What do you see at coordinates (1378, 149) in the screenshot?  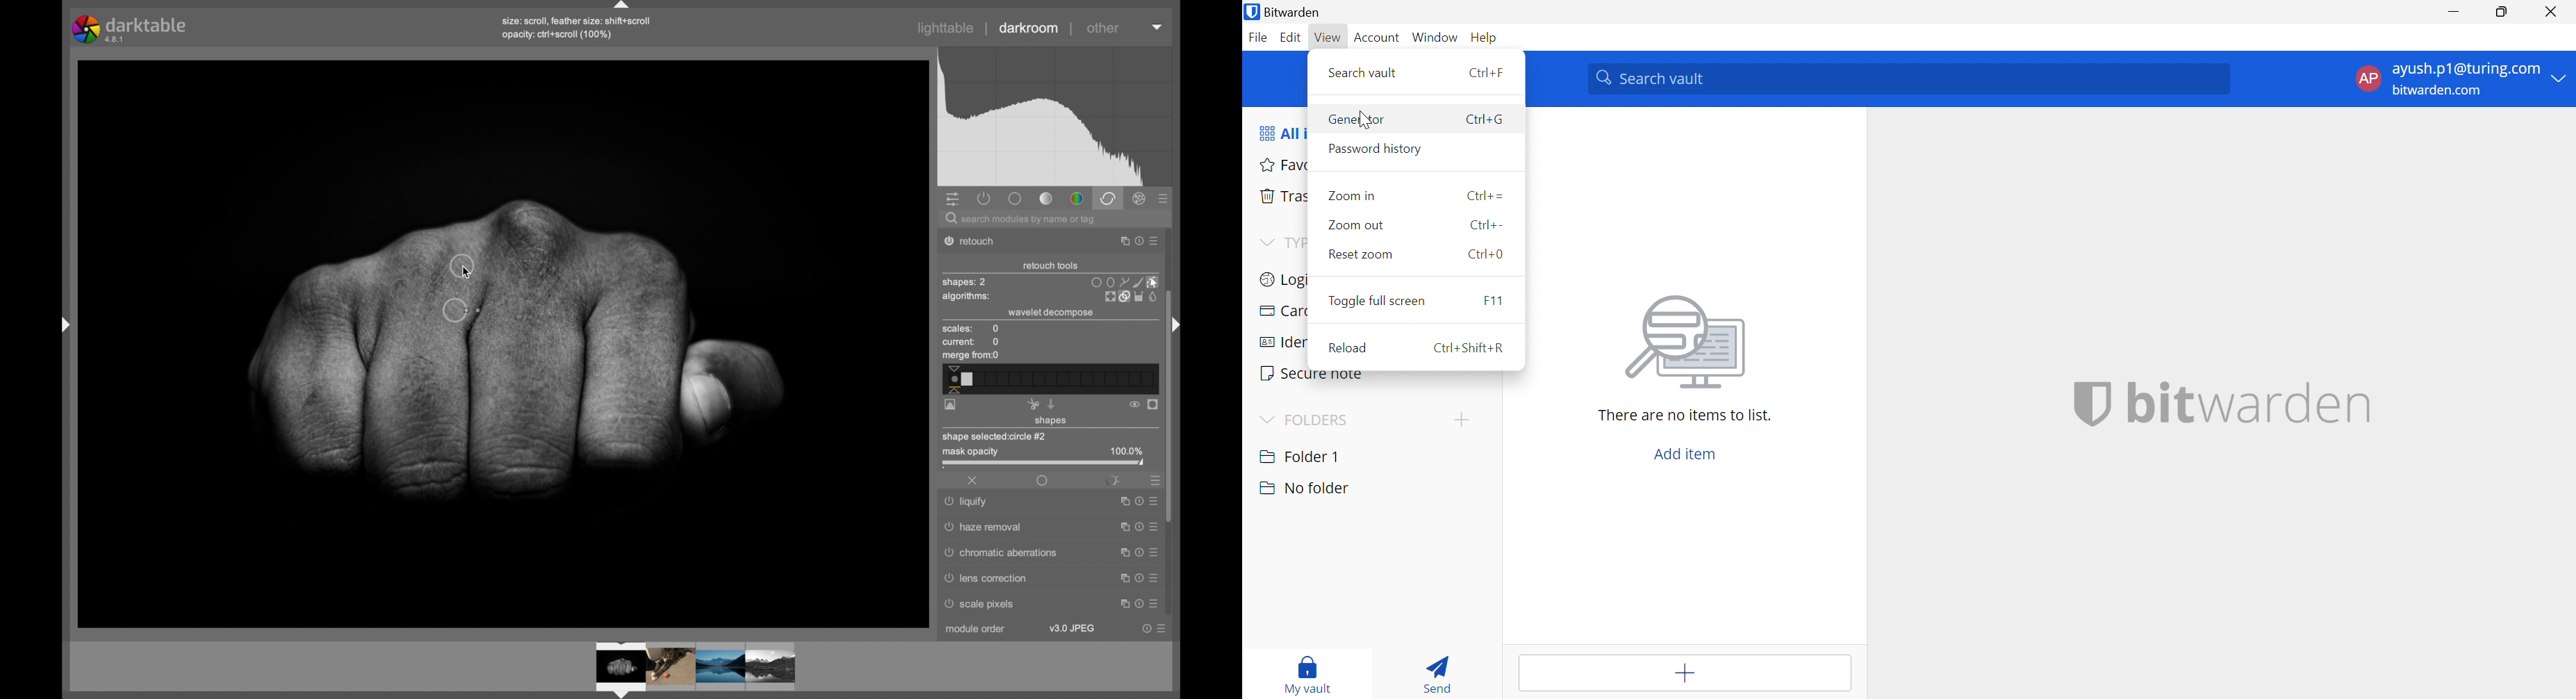 I see `Password` at bounding box center [1378, 149].